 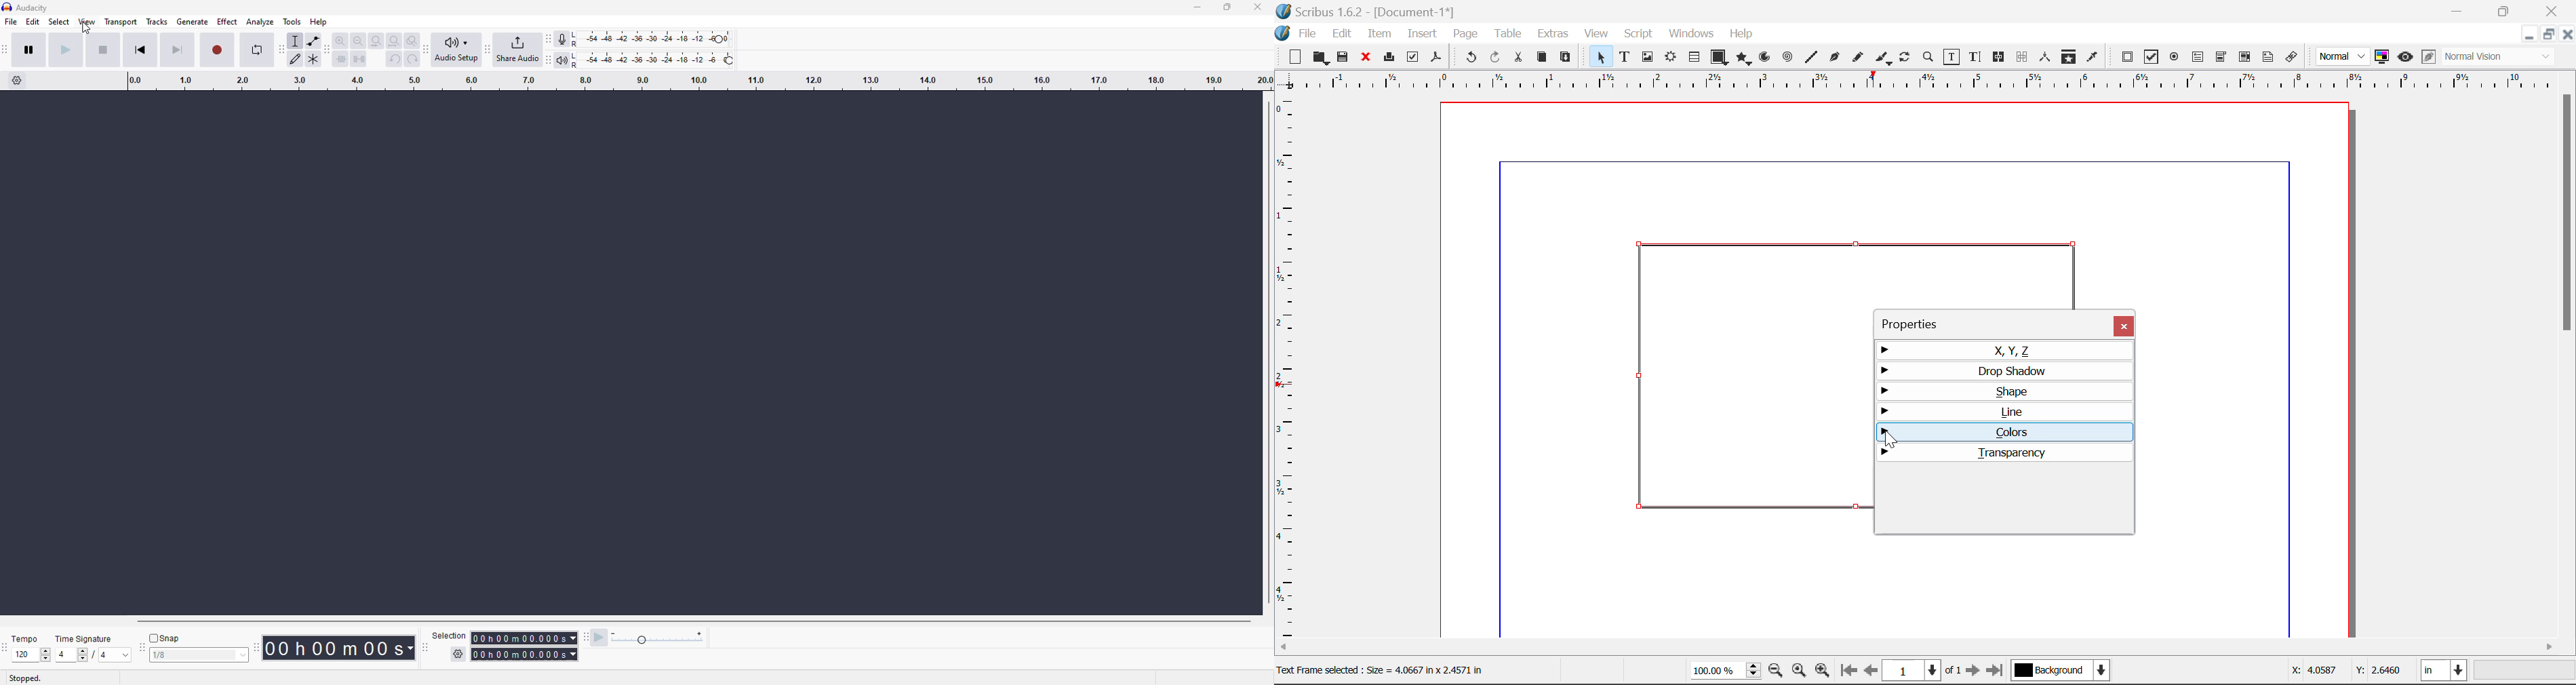 I want to click on Shape, so click(x=2005, y=391).